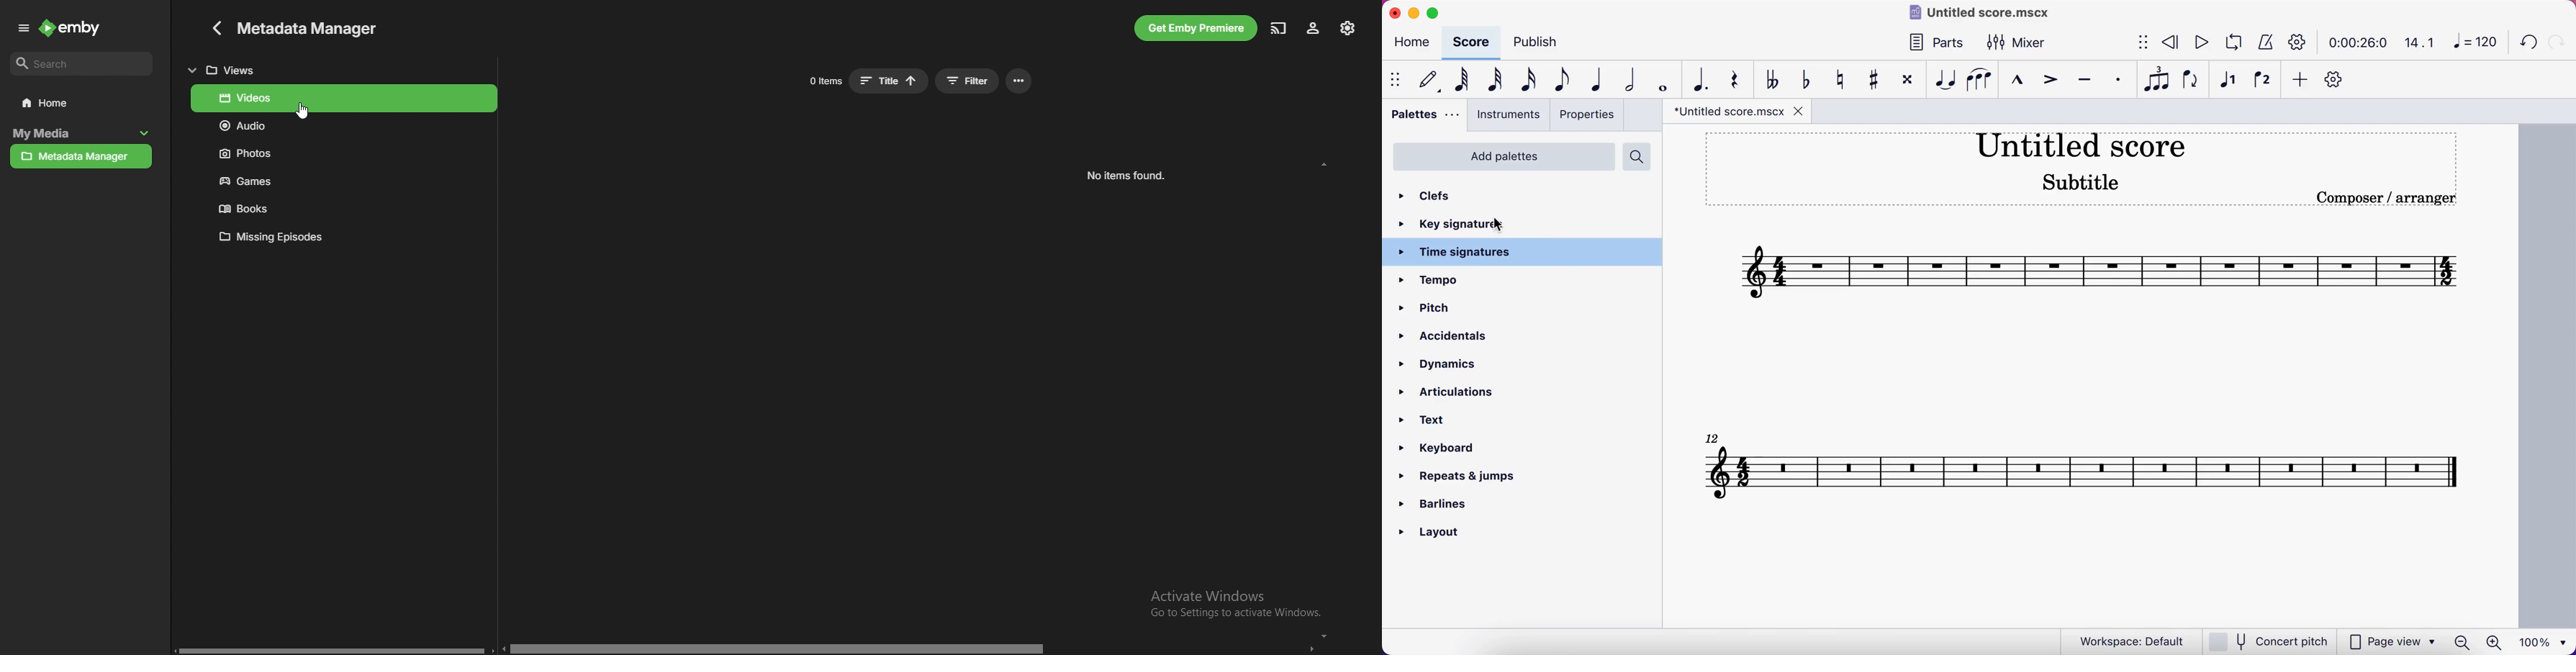 The width and height of the screenshot is (2576, 672). I want to click on metronome, so click(2264, 42).